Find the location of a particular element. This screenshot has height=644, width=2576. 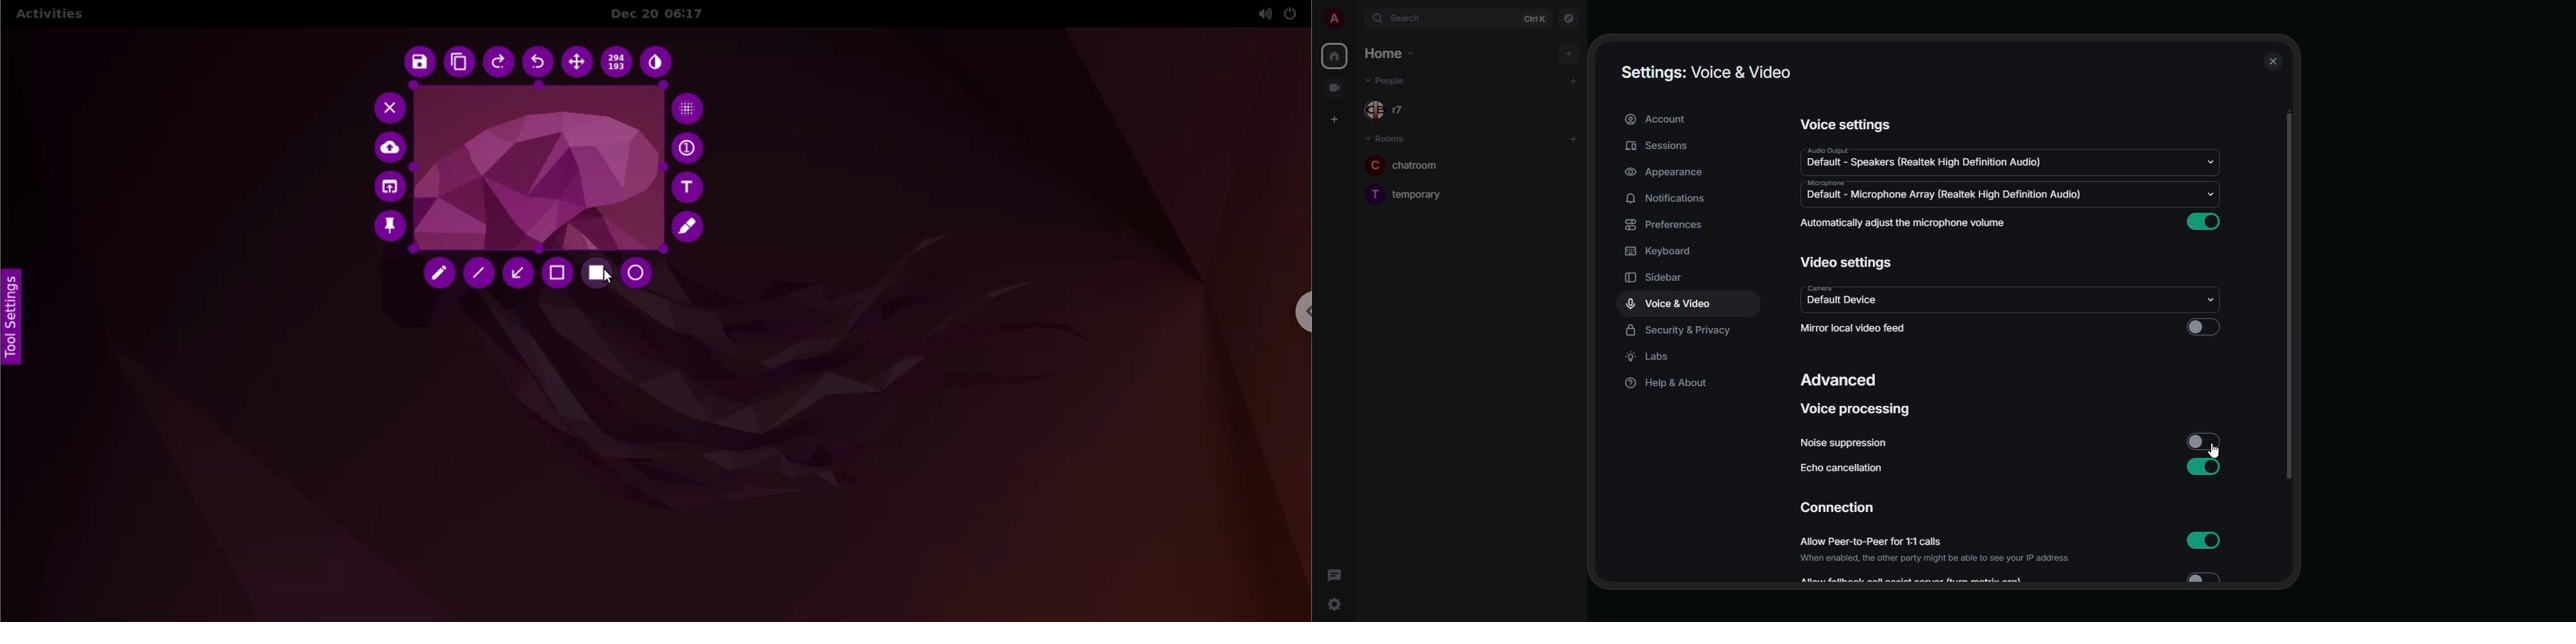

temporary is located at coordinates (1405, 194).